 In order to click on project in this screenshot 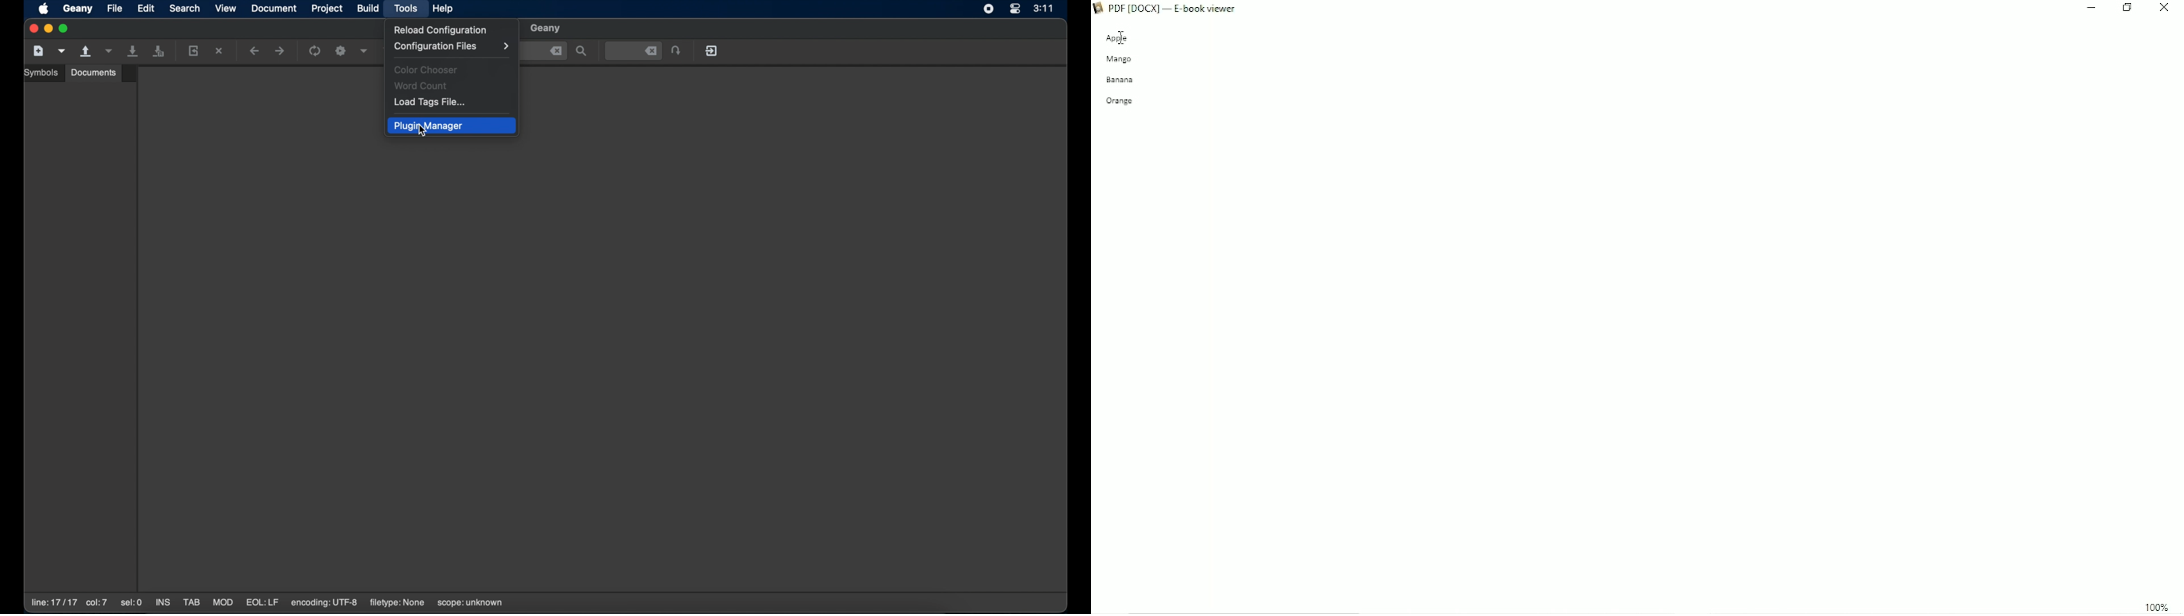, I will do `click(329, 9)`.